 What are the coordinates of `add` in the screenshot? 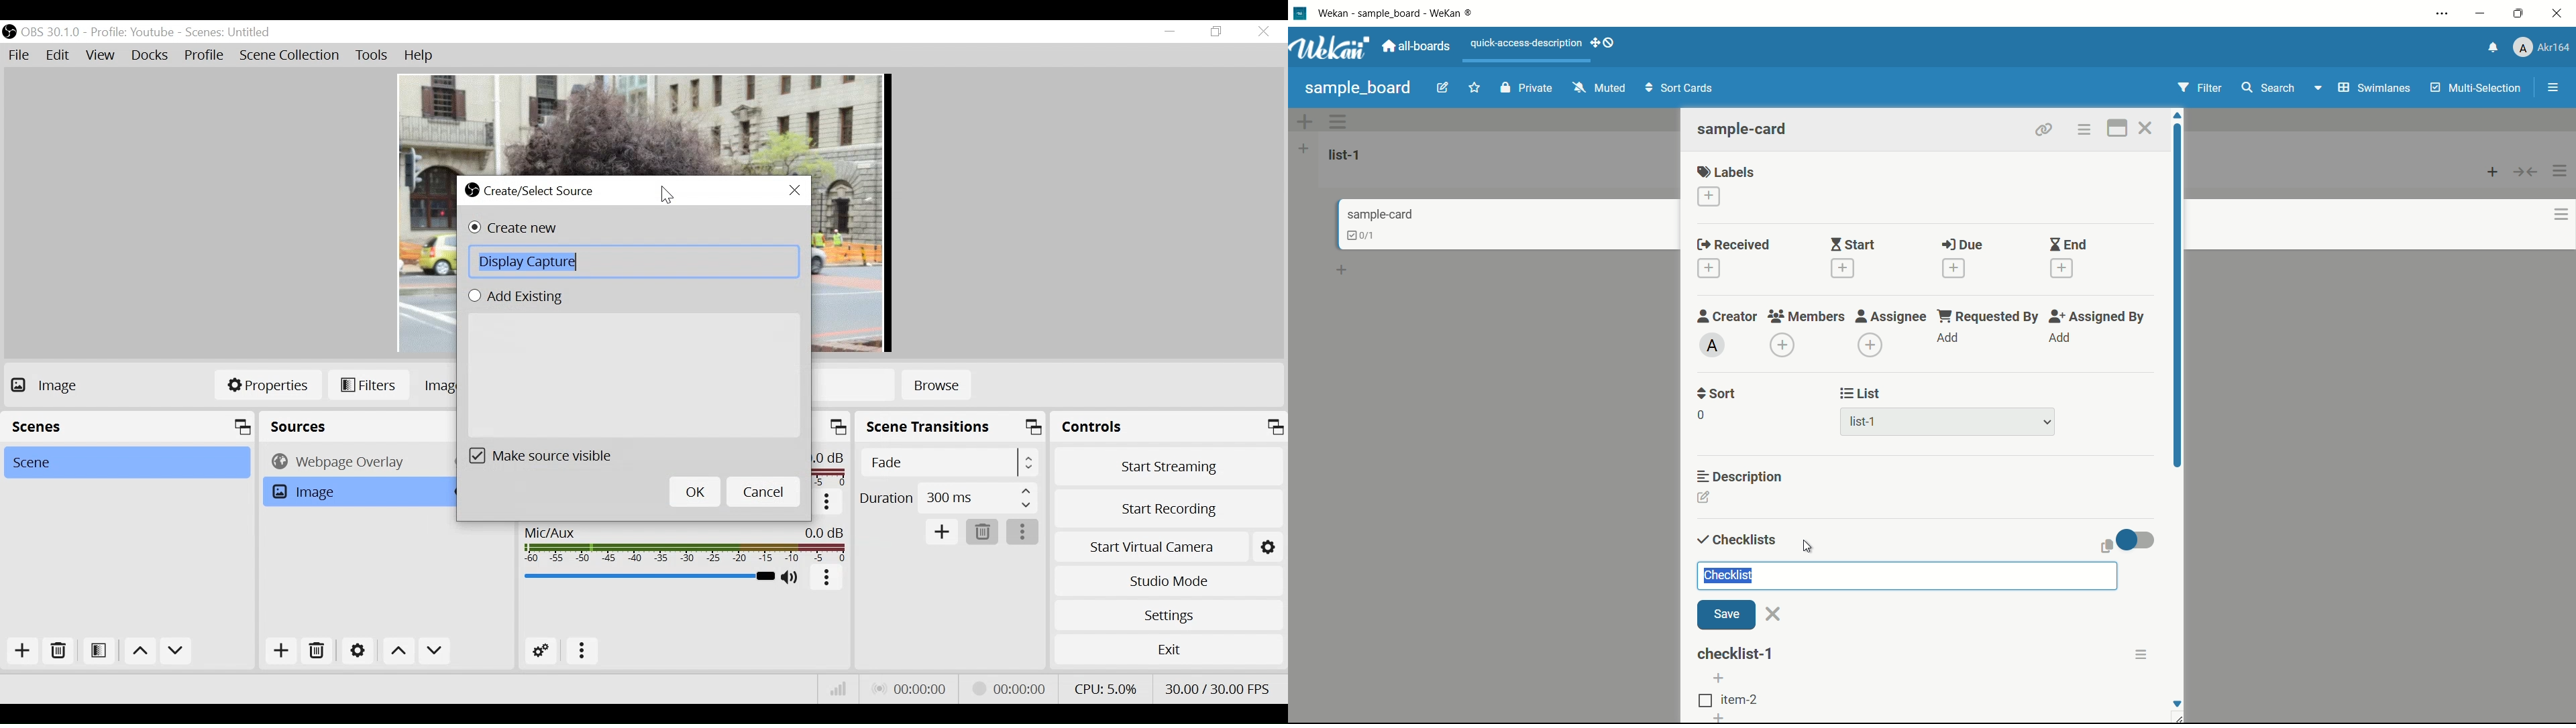 It's located at (1716, 719).